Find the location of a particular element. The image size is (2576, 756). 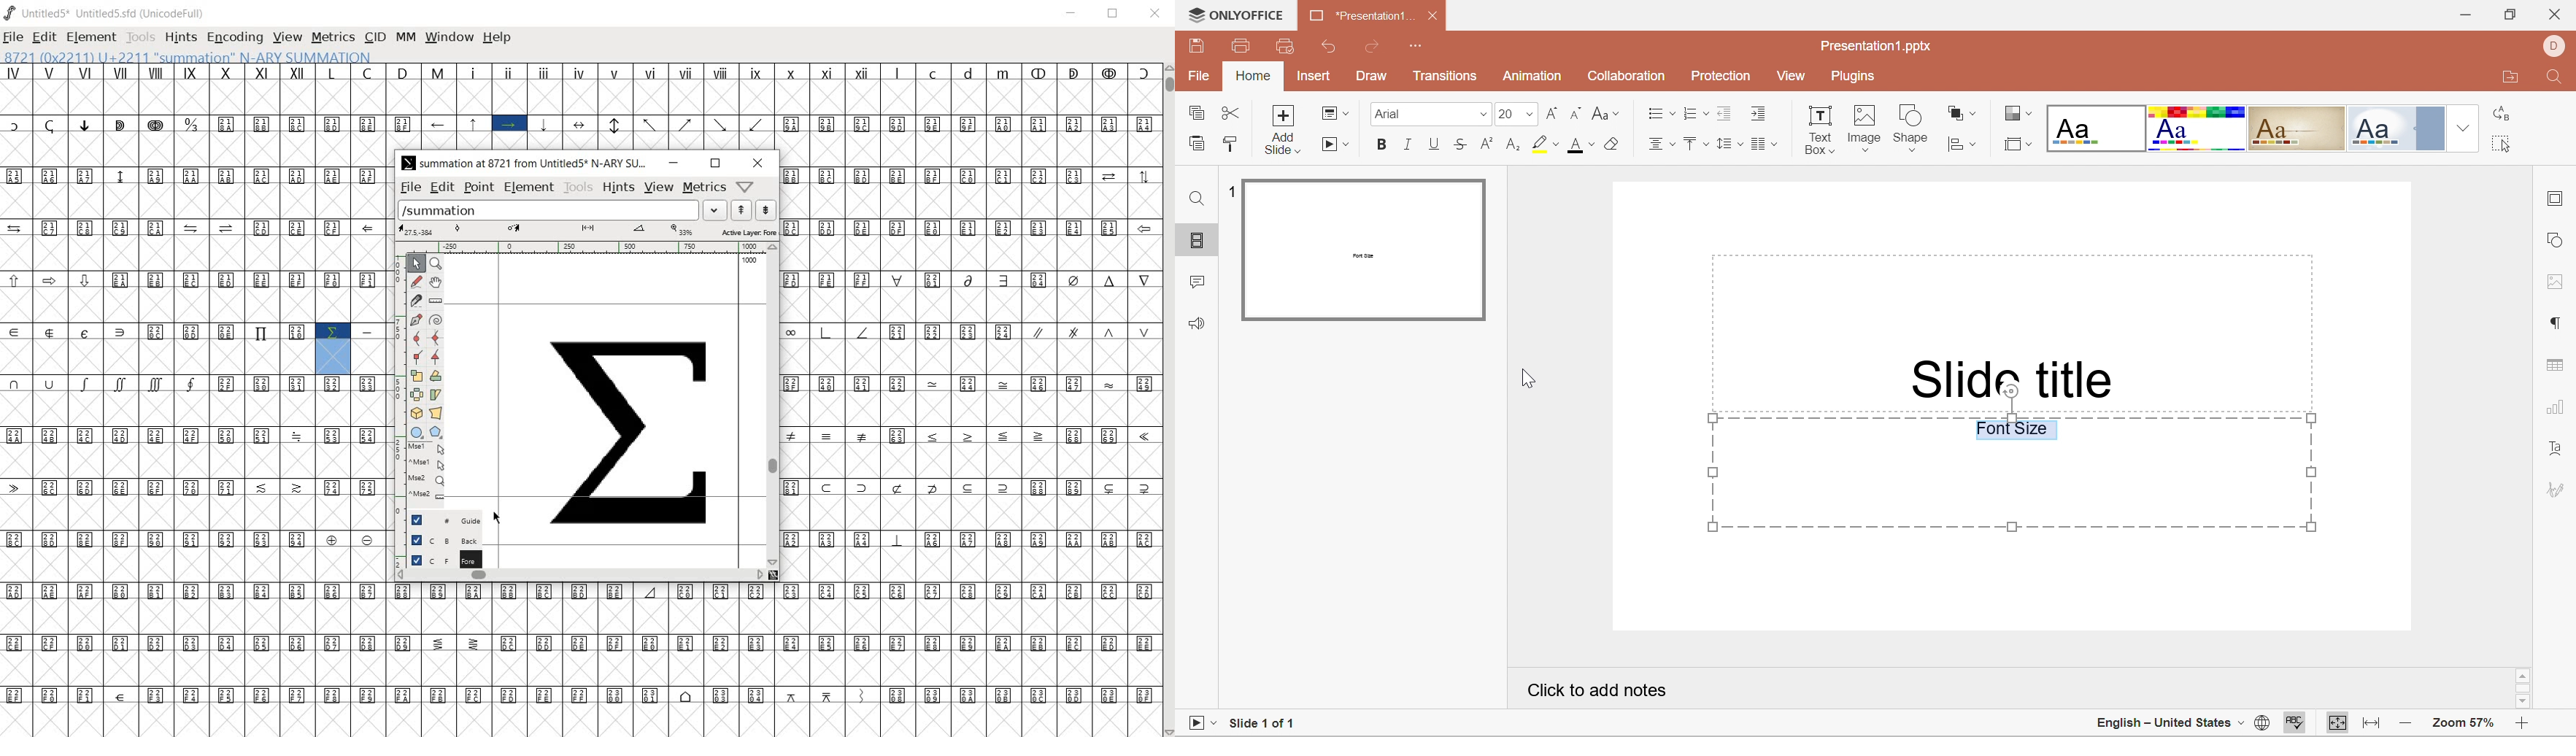

TOOLS is located at coordinates (139, 36).